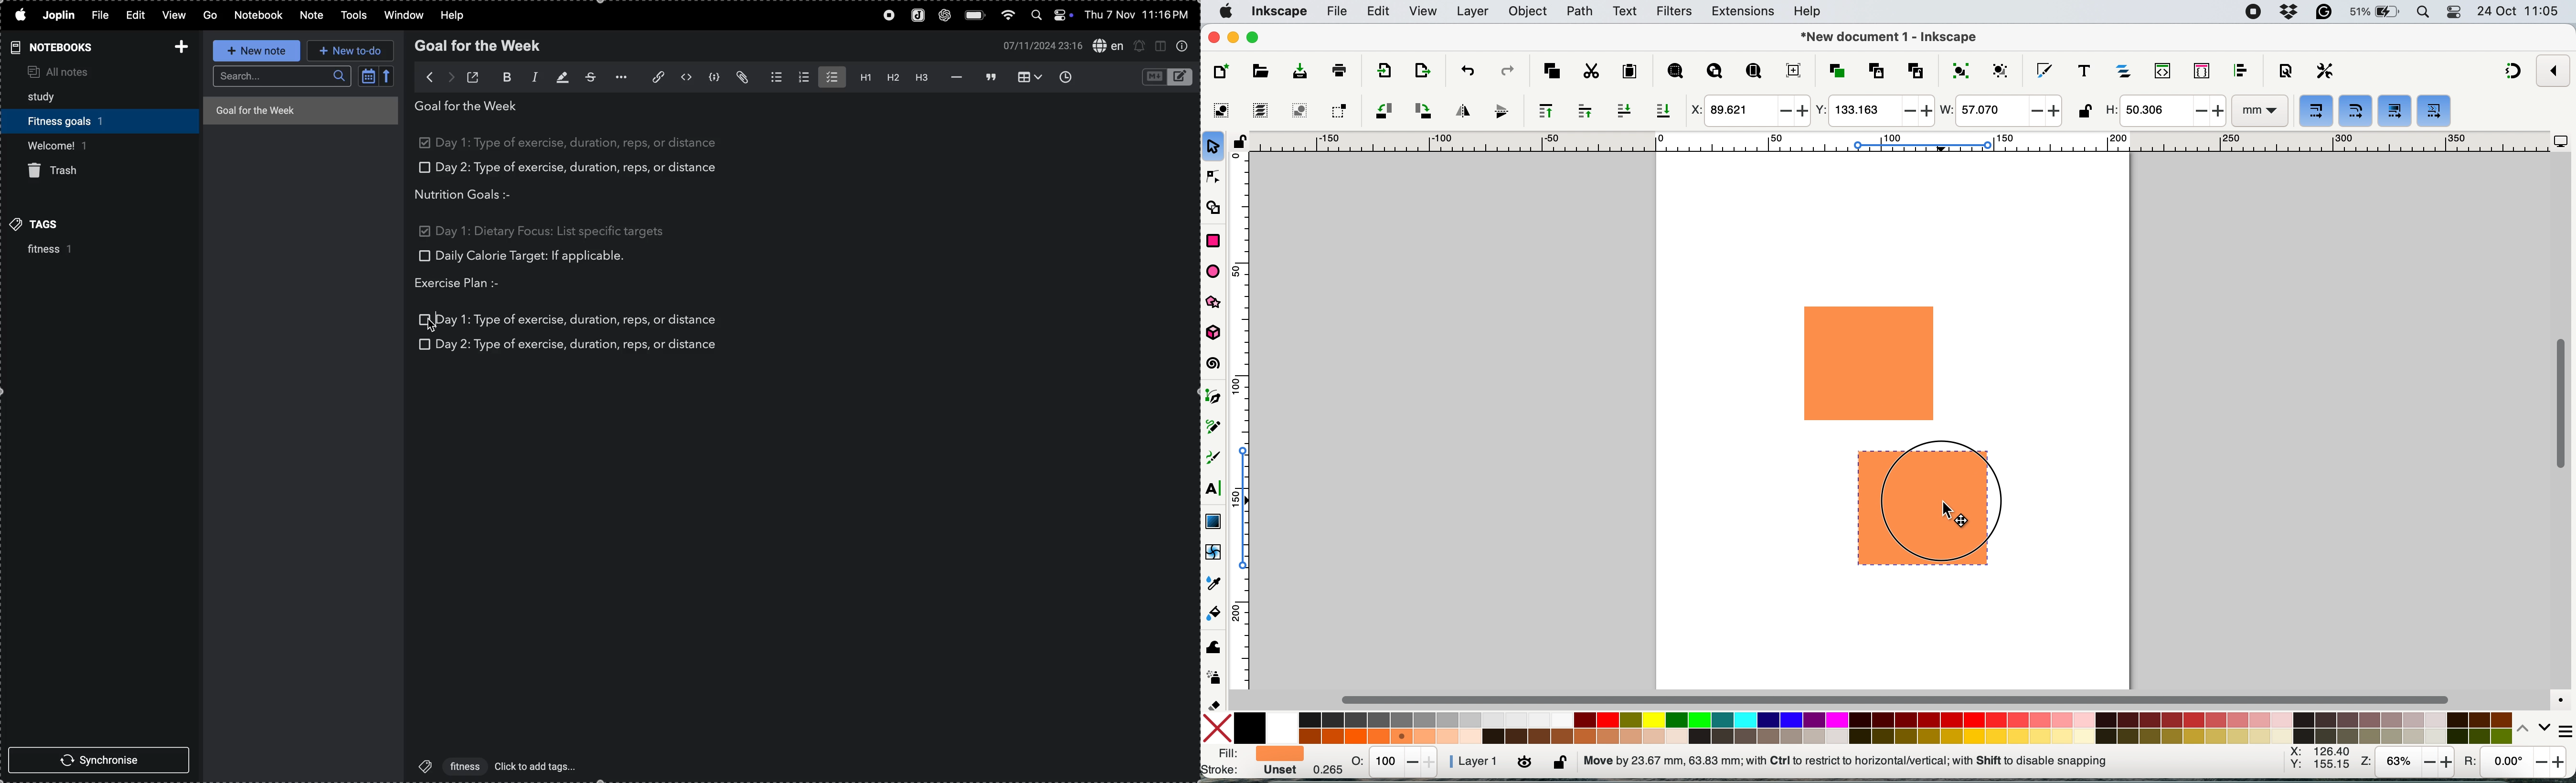 Image resolution: width=2576 pixels, height=784 pixels. Describe the element at coordinates (618, 77) in the screenshot. I see `options` at that location.